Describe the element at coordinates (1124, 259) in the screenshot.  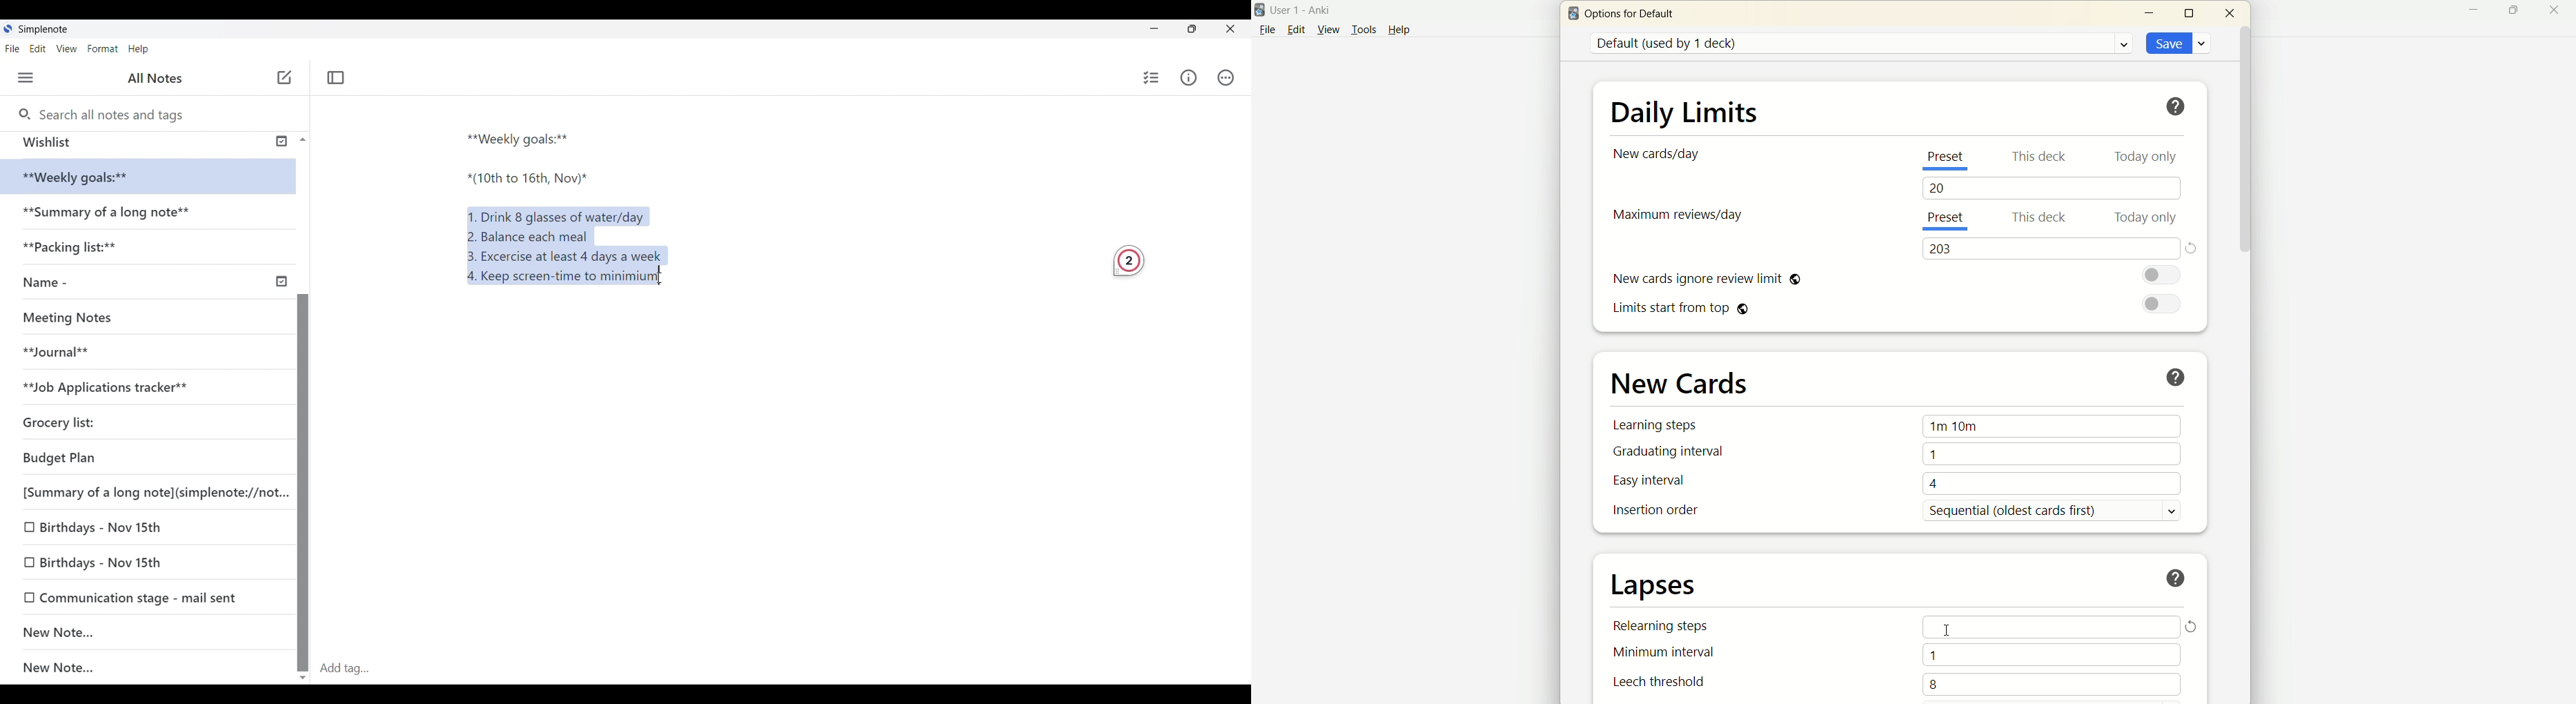
I see `Grammarly assist bubble` at that location.